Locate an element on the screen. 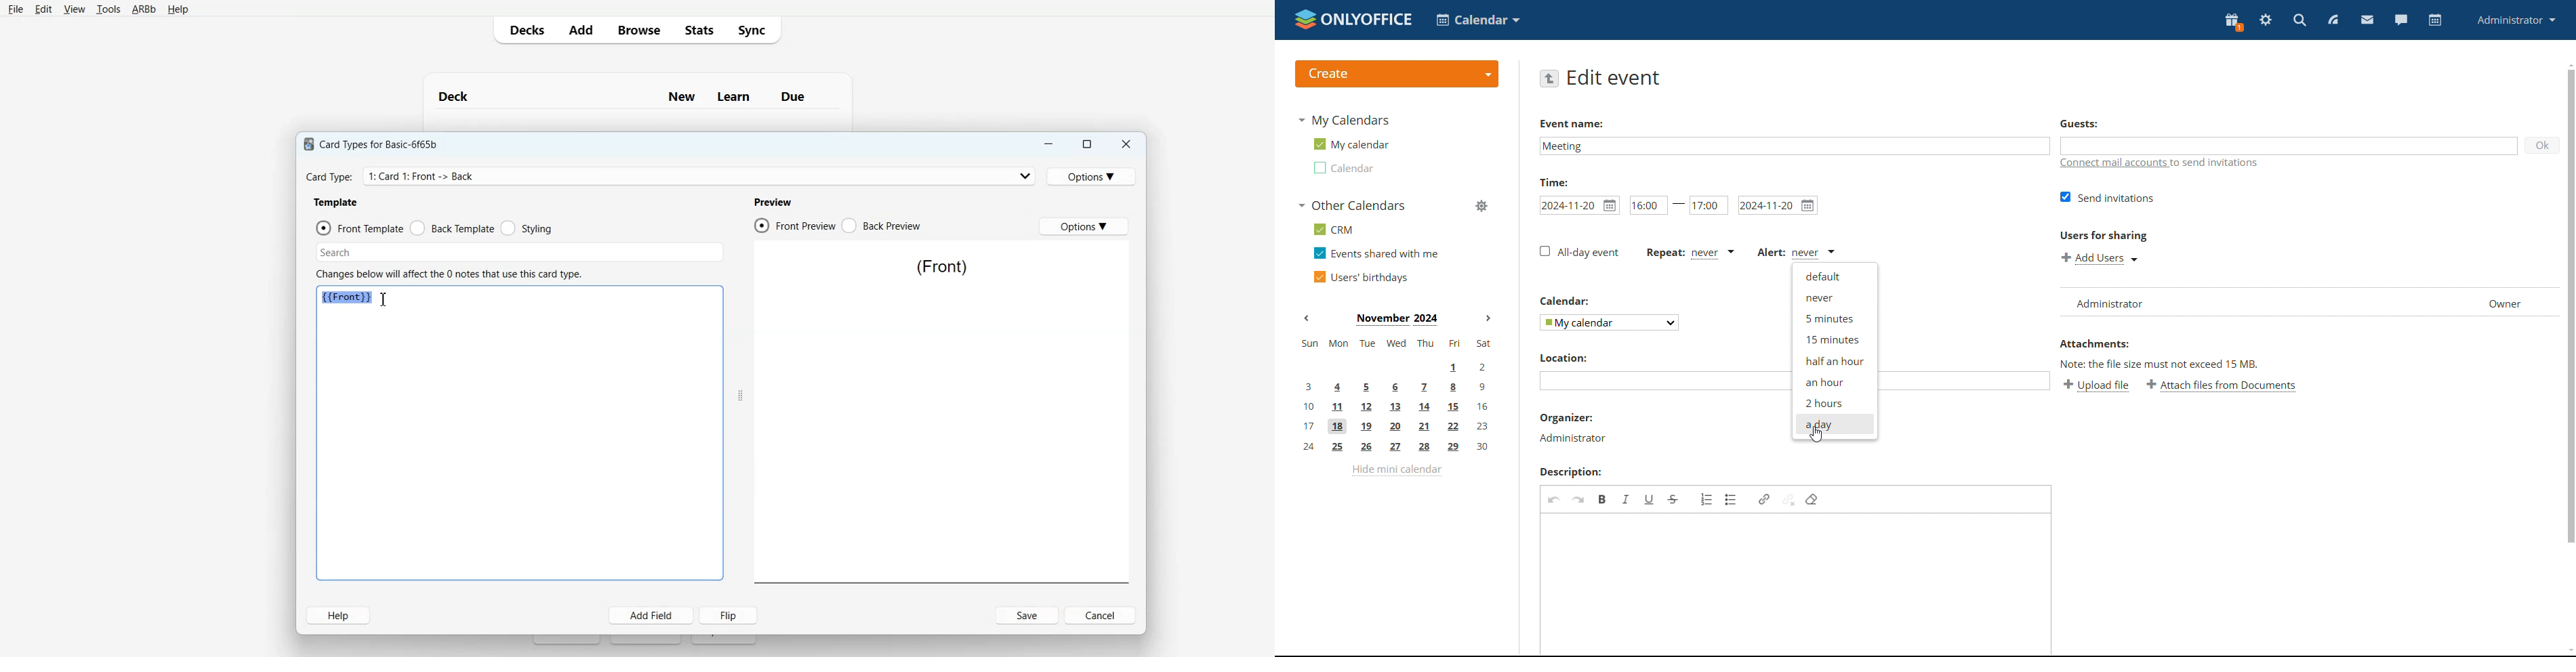 The height and width of the screenshot is (672, 2576). Browse is located at coordinates (637, 30).